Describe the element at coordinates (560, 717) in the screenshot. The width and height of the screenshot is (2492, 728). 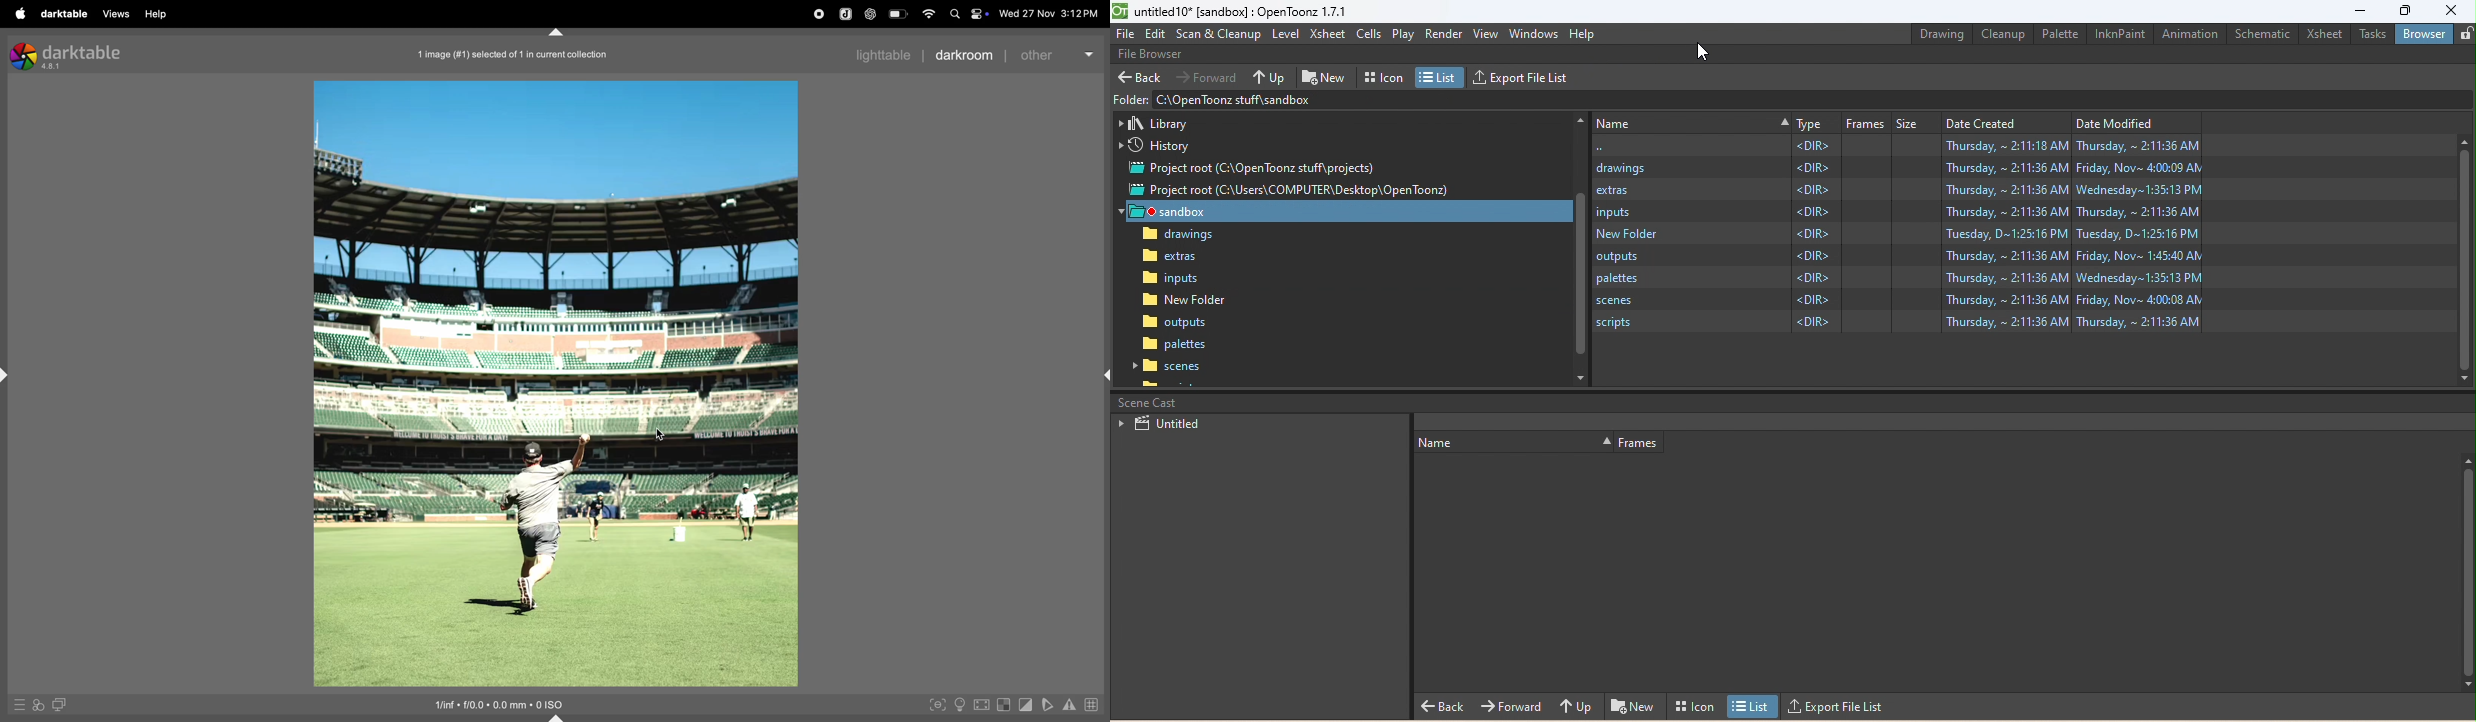
I see `shift+ctrl+b` at that location.